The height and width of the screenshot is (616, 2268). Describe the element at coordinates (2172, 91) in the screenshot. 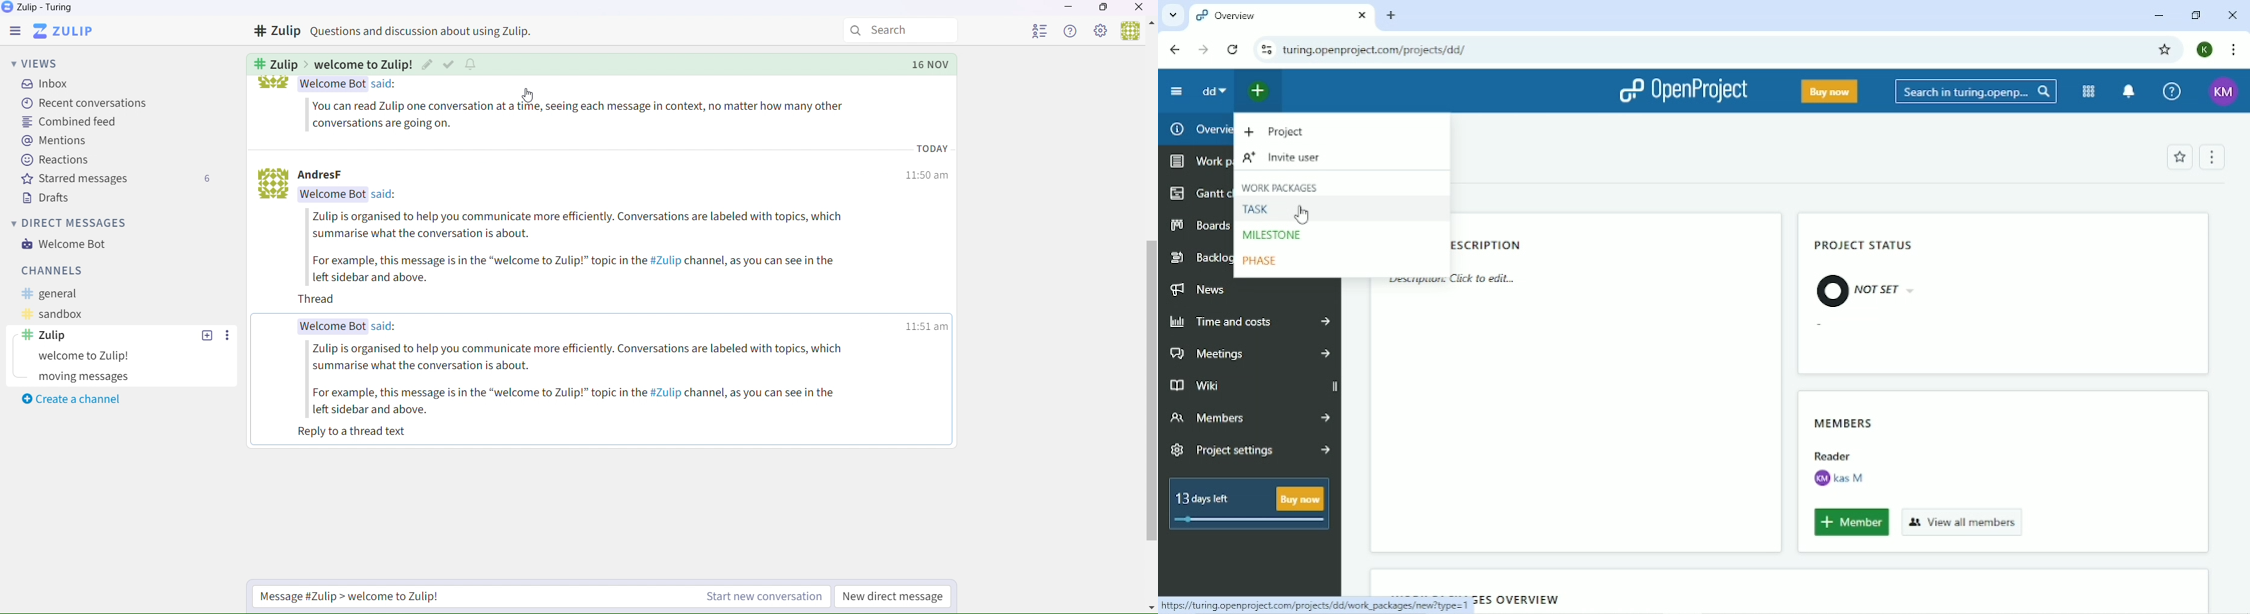

I see `Help` at that location.